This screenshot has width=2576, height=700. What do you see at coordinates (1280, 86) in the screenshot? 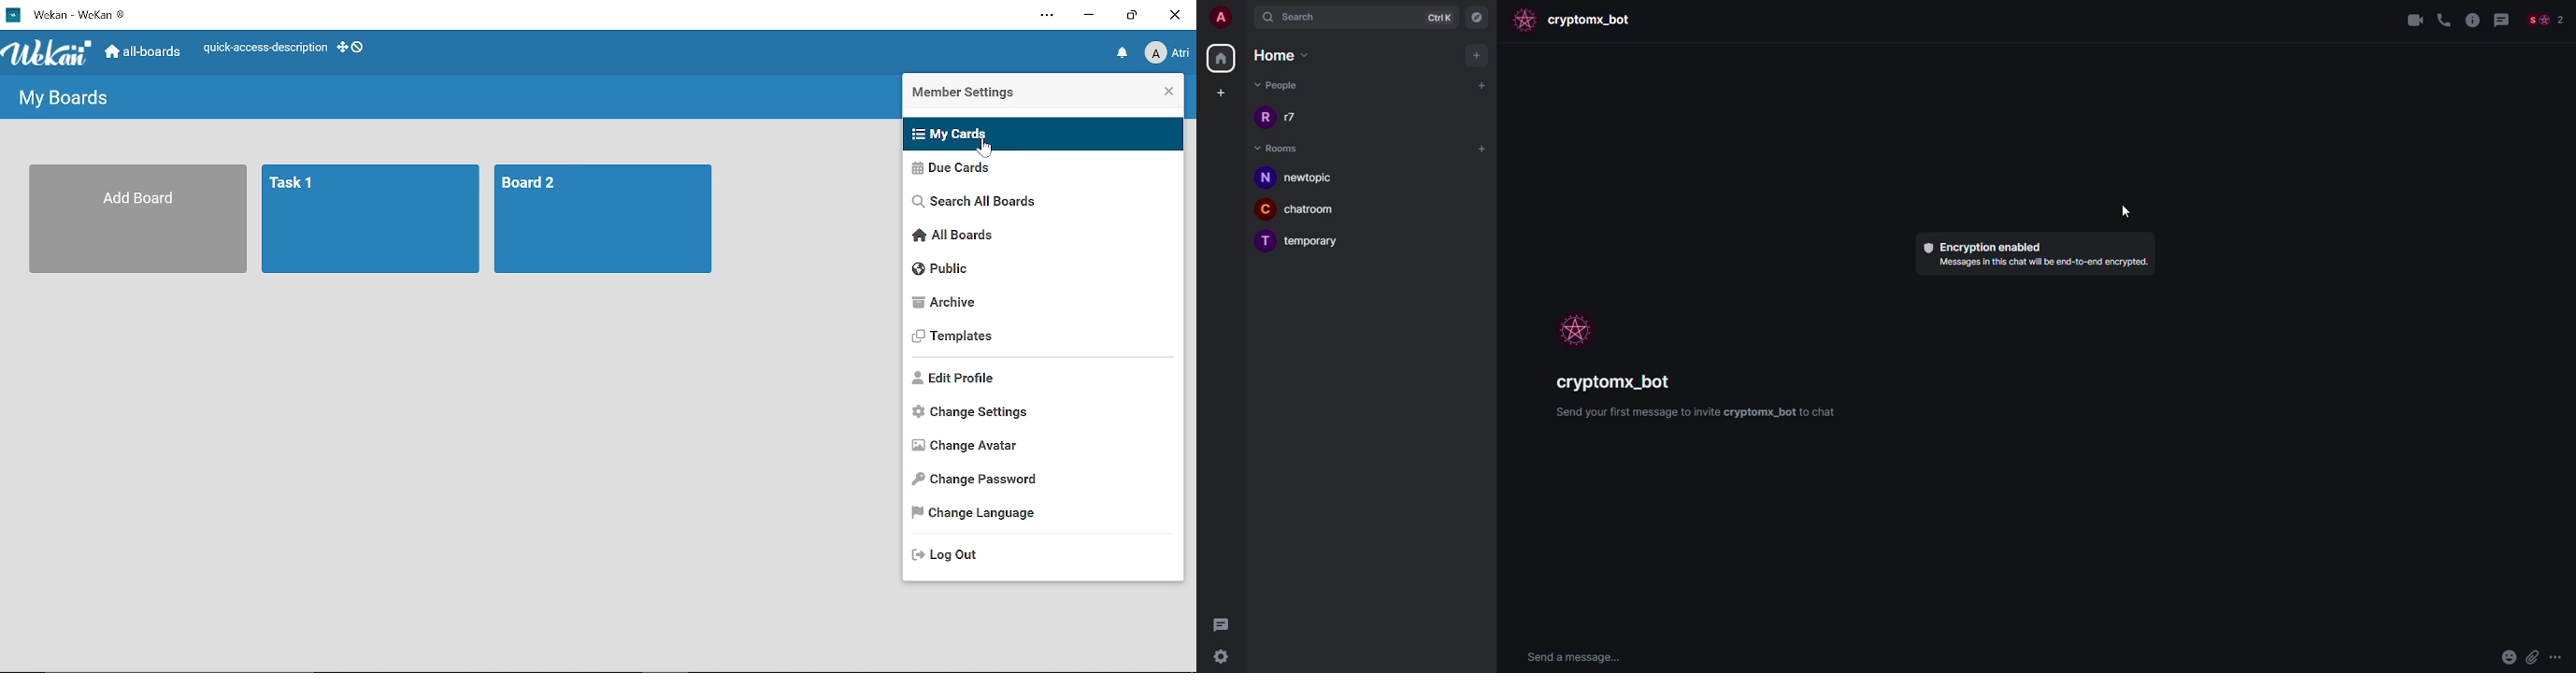
I see `people` at bounding box center [1280, 86].